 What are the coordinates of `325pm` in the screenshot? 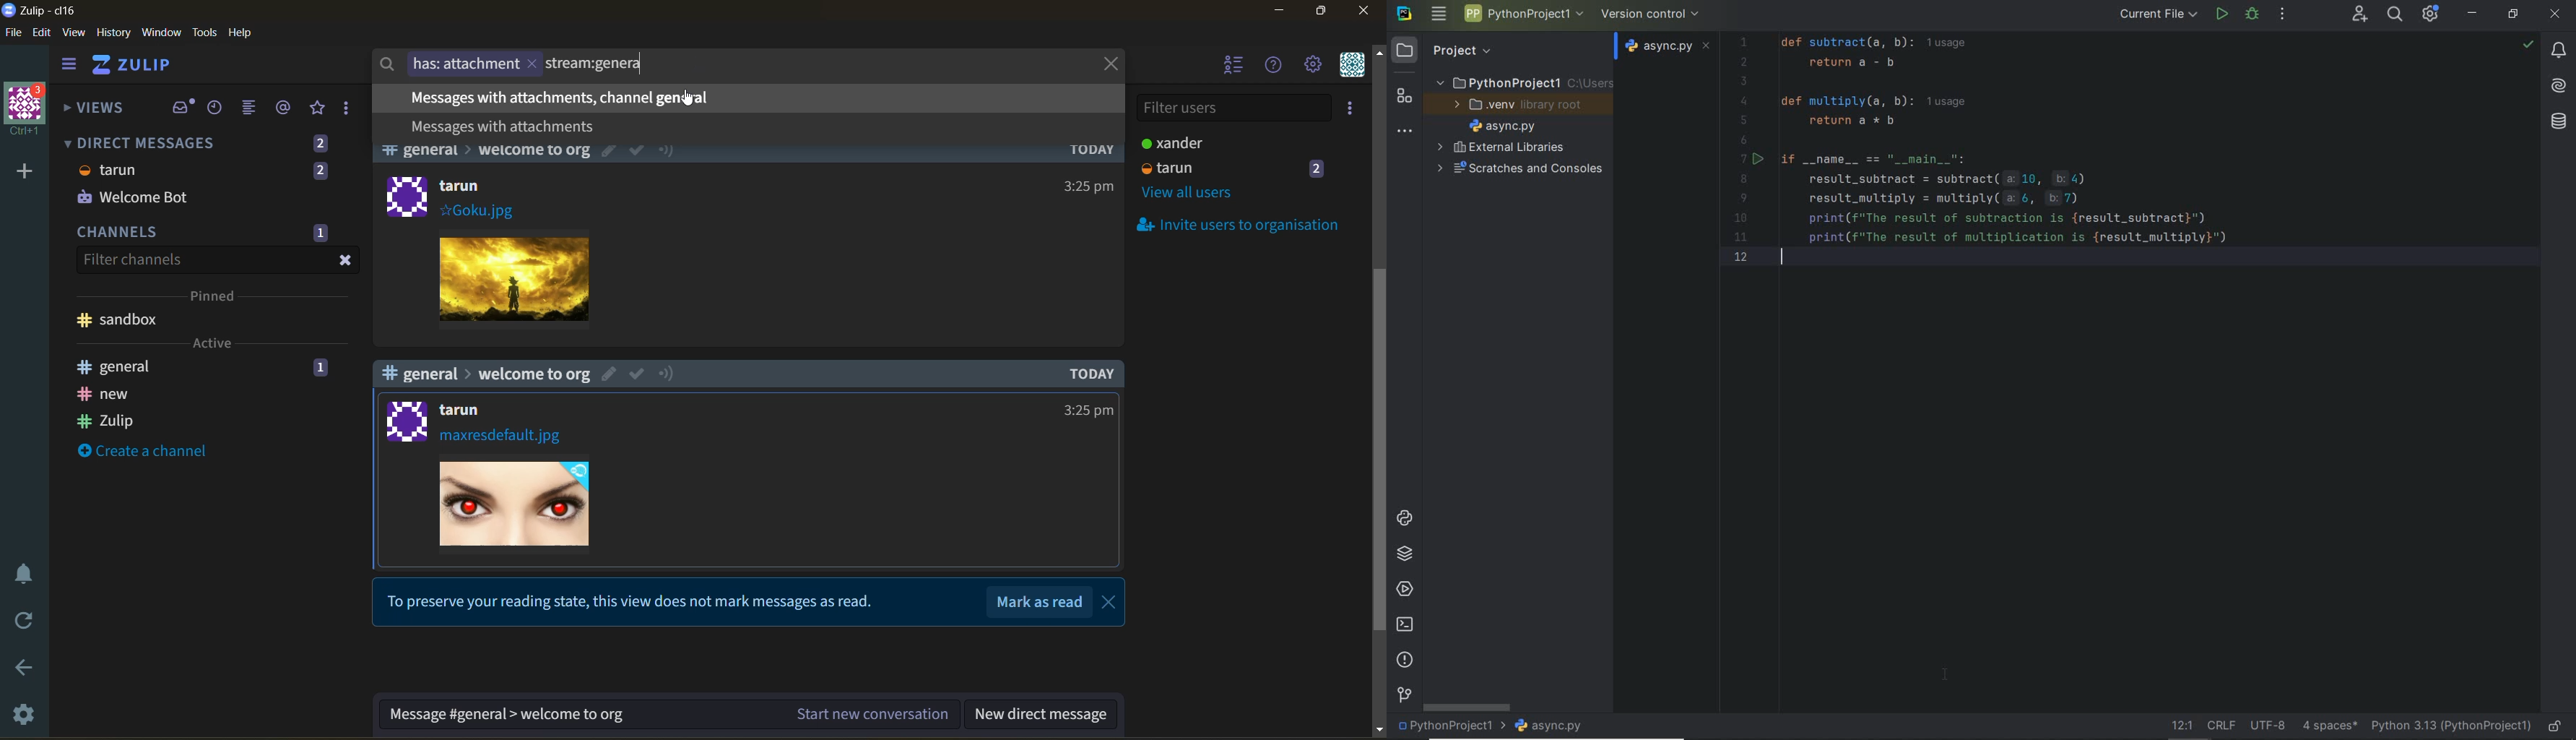 It's located at (1090, 186).